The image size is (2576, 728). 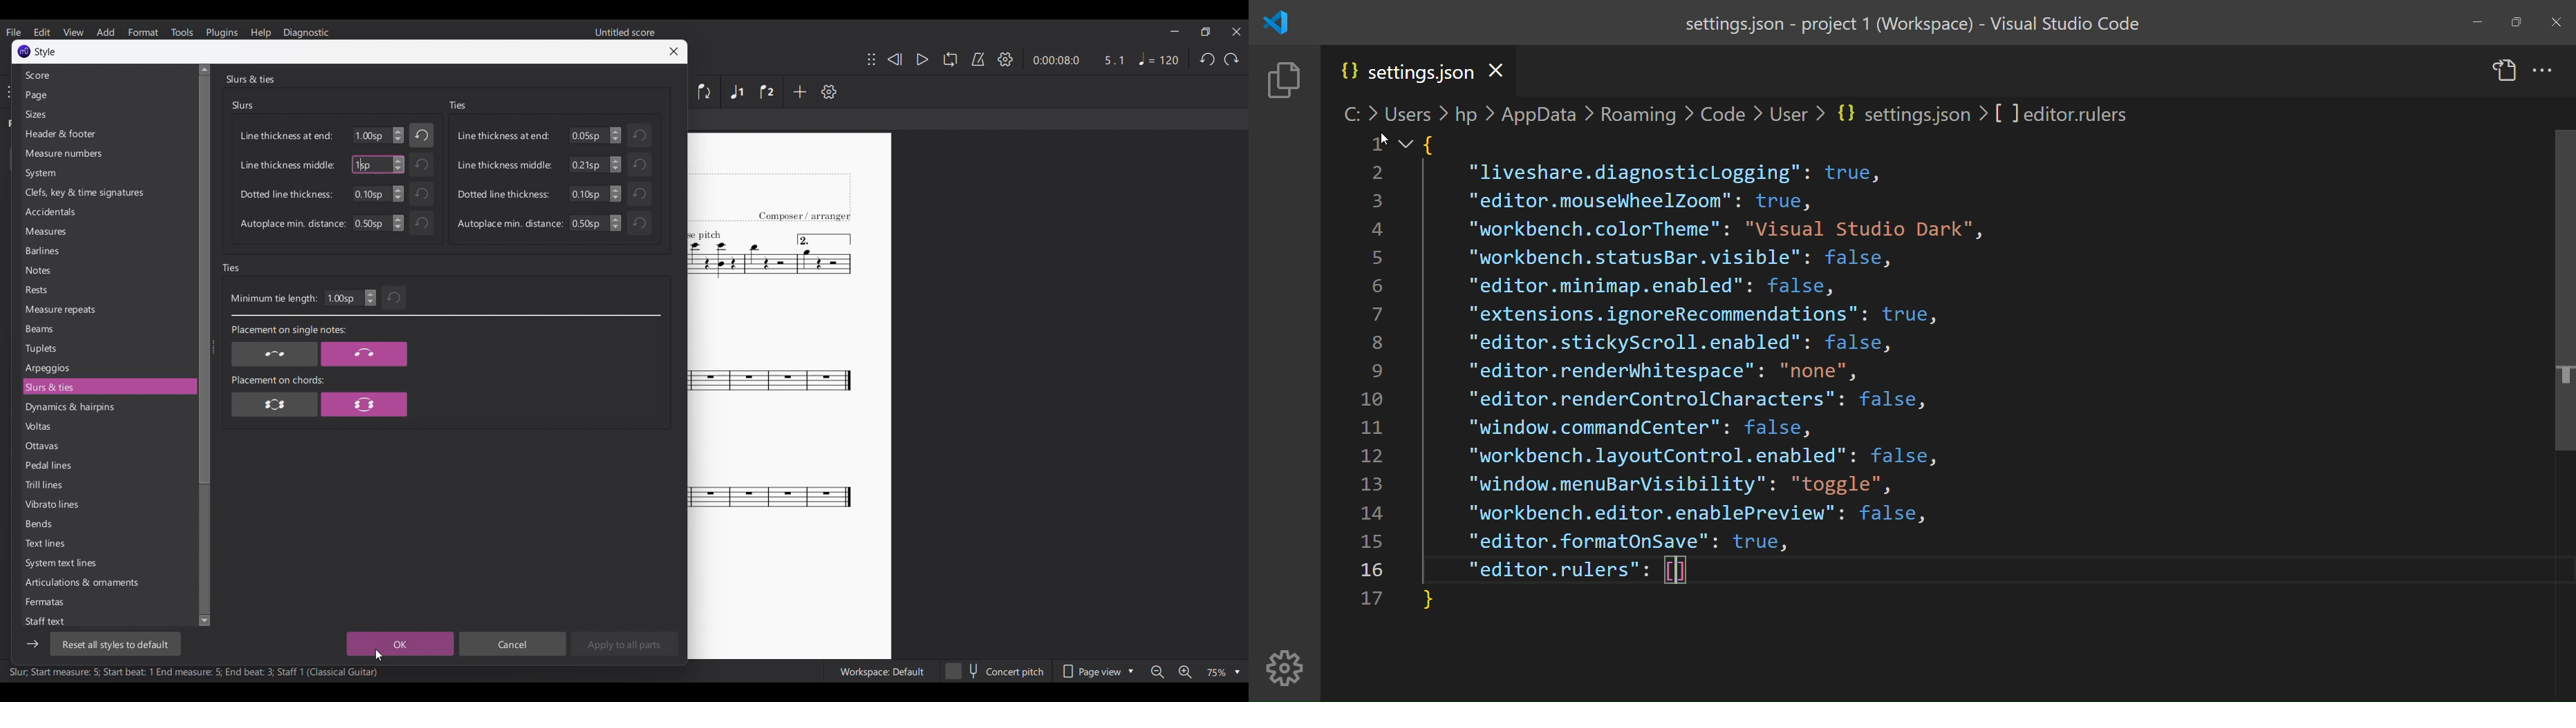 What do you see at coordinates (512, 644) in the screenshot?
I see `Cancel` at bounding box center [512, 644].